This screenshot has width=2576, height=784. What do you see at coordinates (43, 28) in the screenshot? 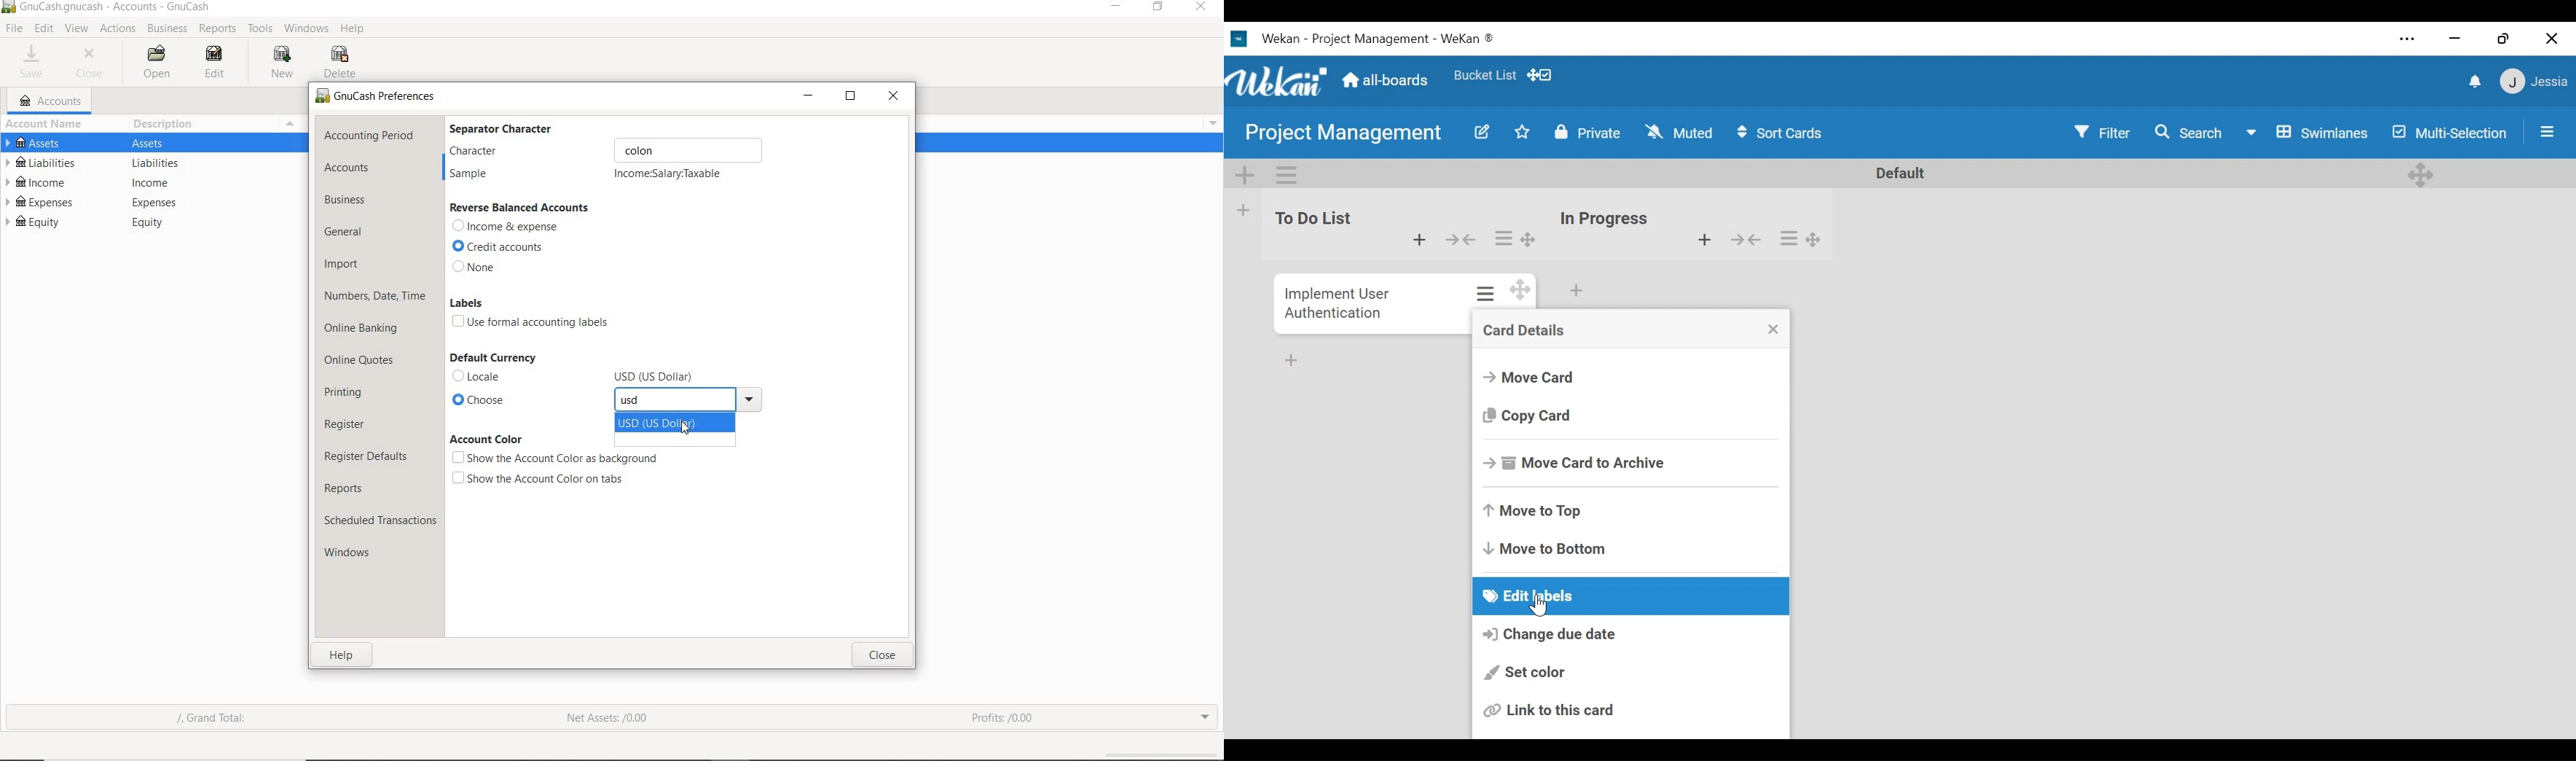
I see `EDIT` at bounding box center [43, 28].